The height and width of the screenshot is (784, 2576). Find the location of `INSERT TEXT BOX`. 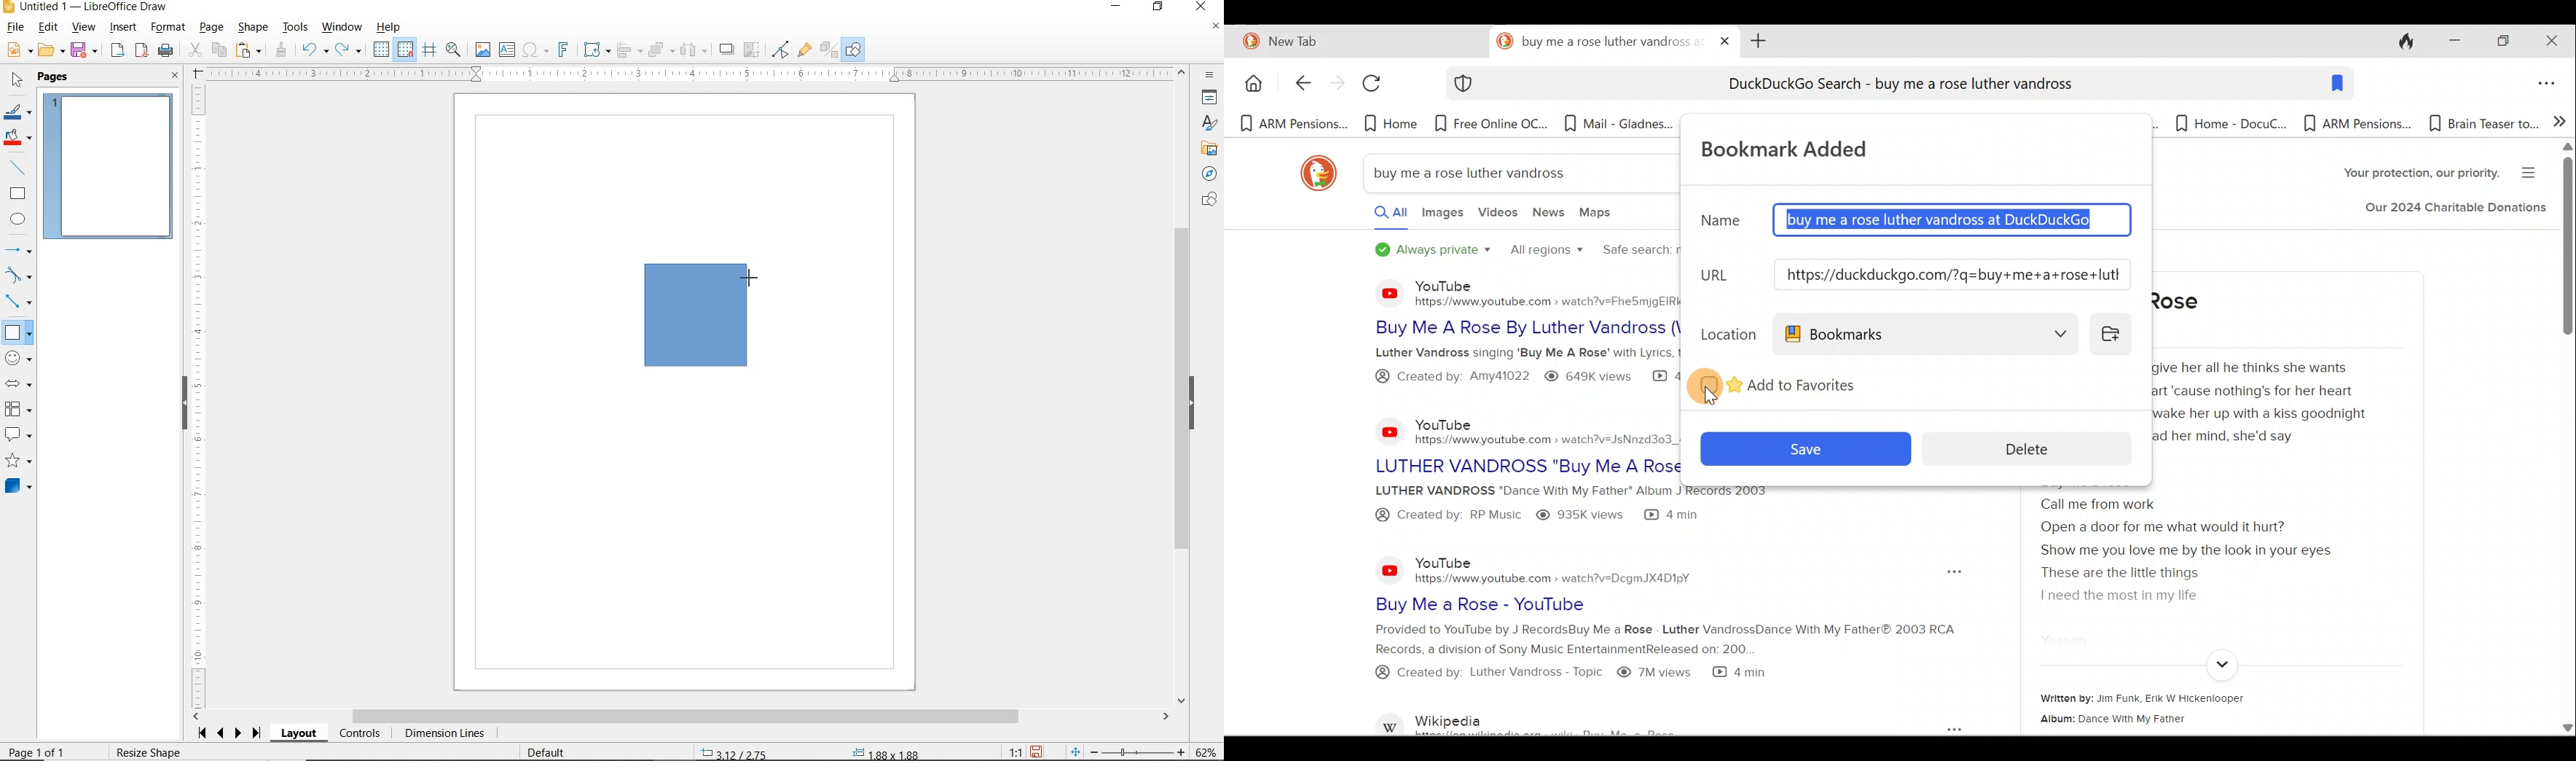

INSERT TEXT BOX is located at coordinates (506, 50).